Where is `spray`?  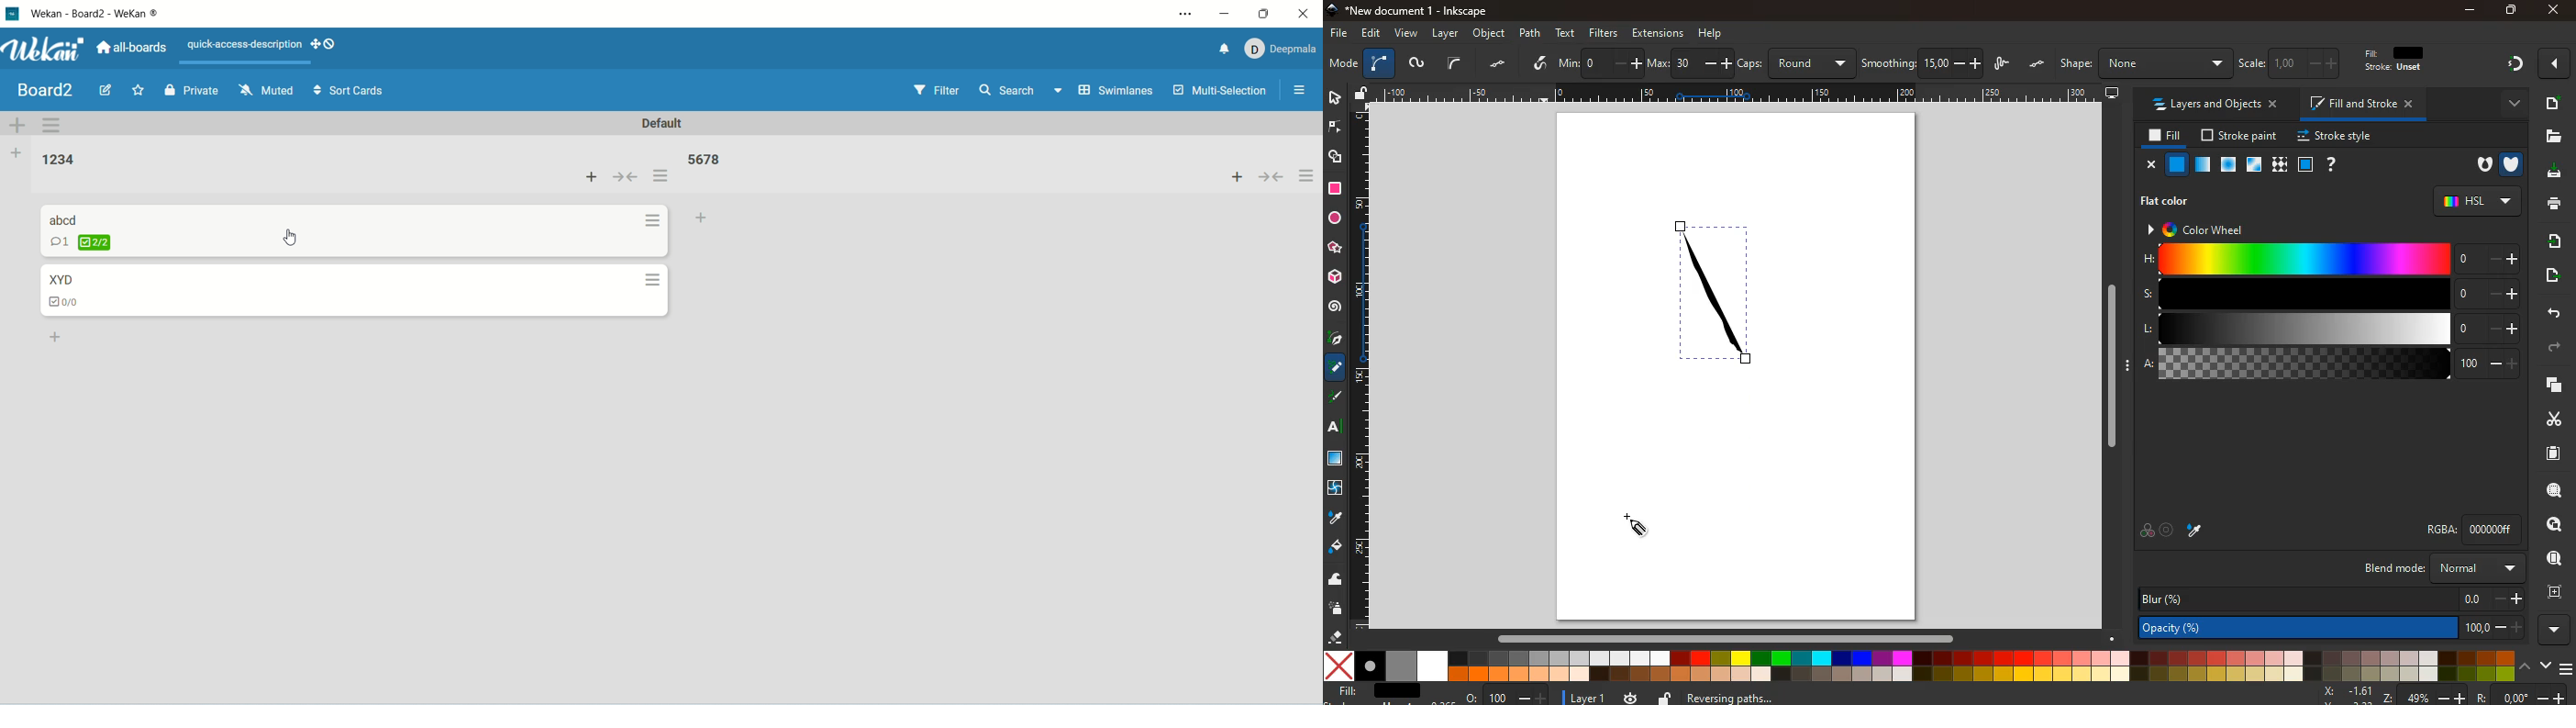
spray is located at coordinates (1337, 610).